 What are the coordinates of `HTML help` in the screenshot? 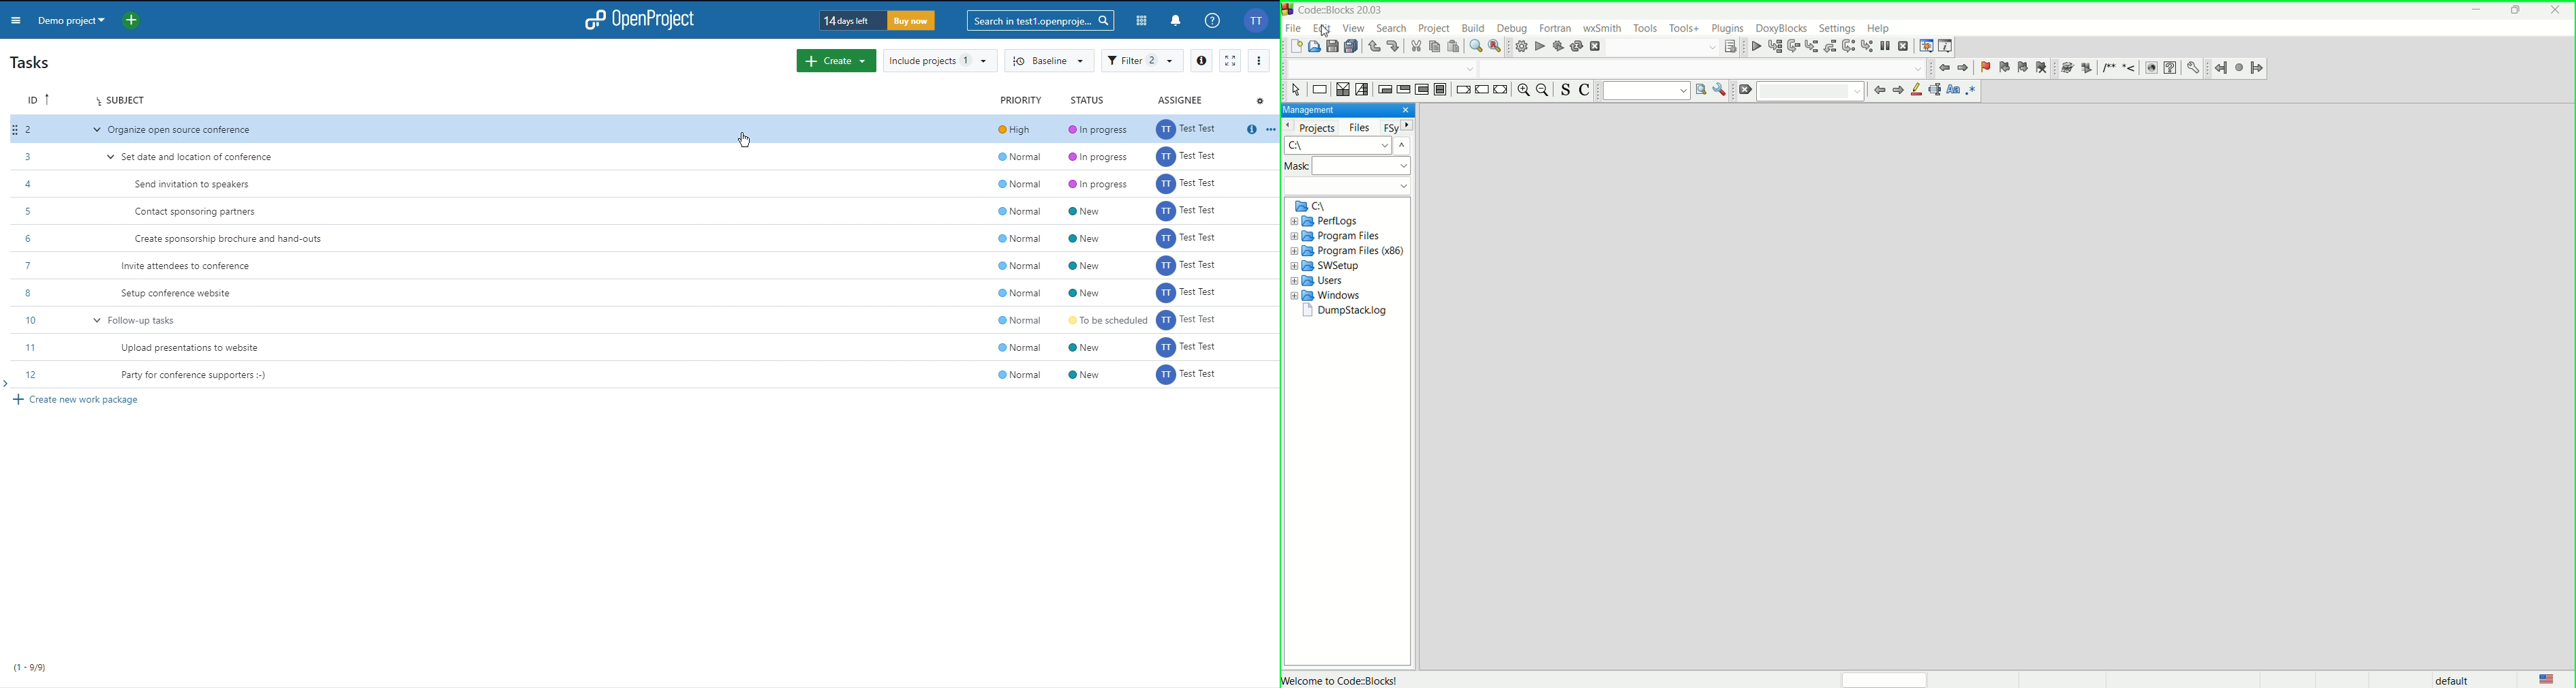 It's located at (2170, 68).